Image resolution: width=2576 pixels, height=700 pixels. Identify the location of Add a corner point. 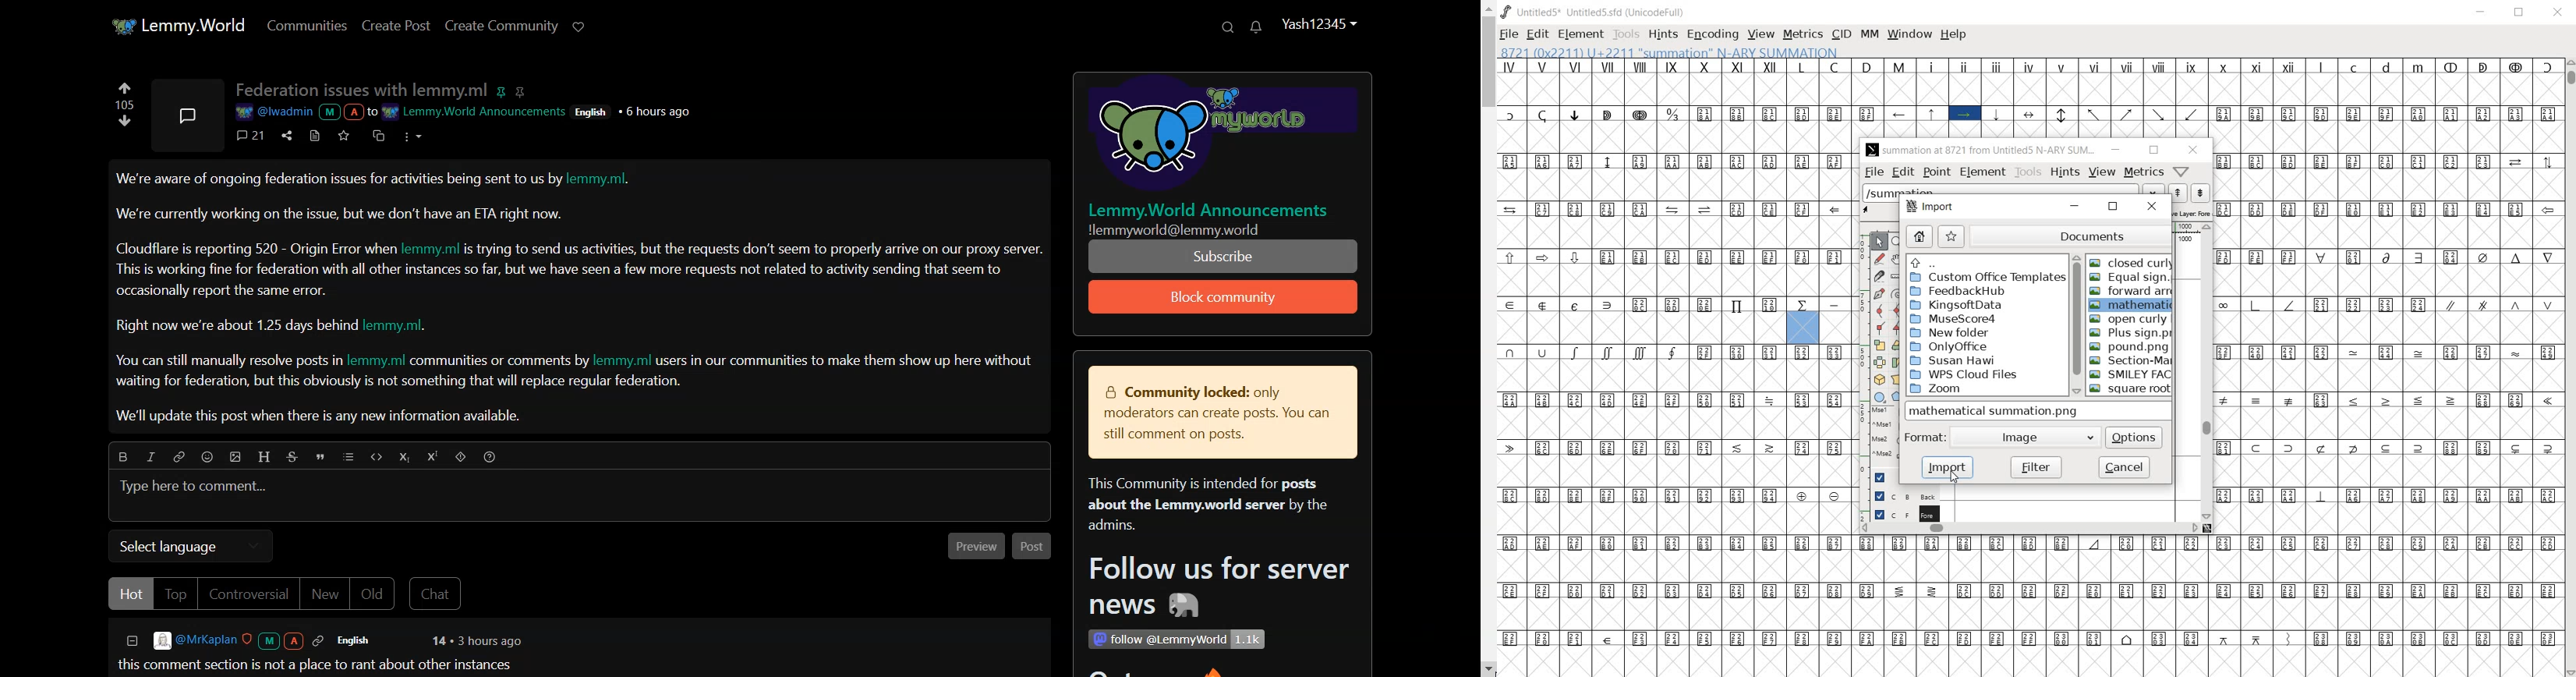
(1898, 327).